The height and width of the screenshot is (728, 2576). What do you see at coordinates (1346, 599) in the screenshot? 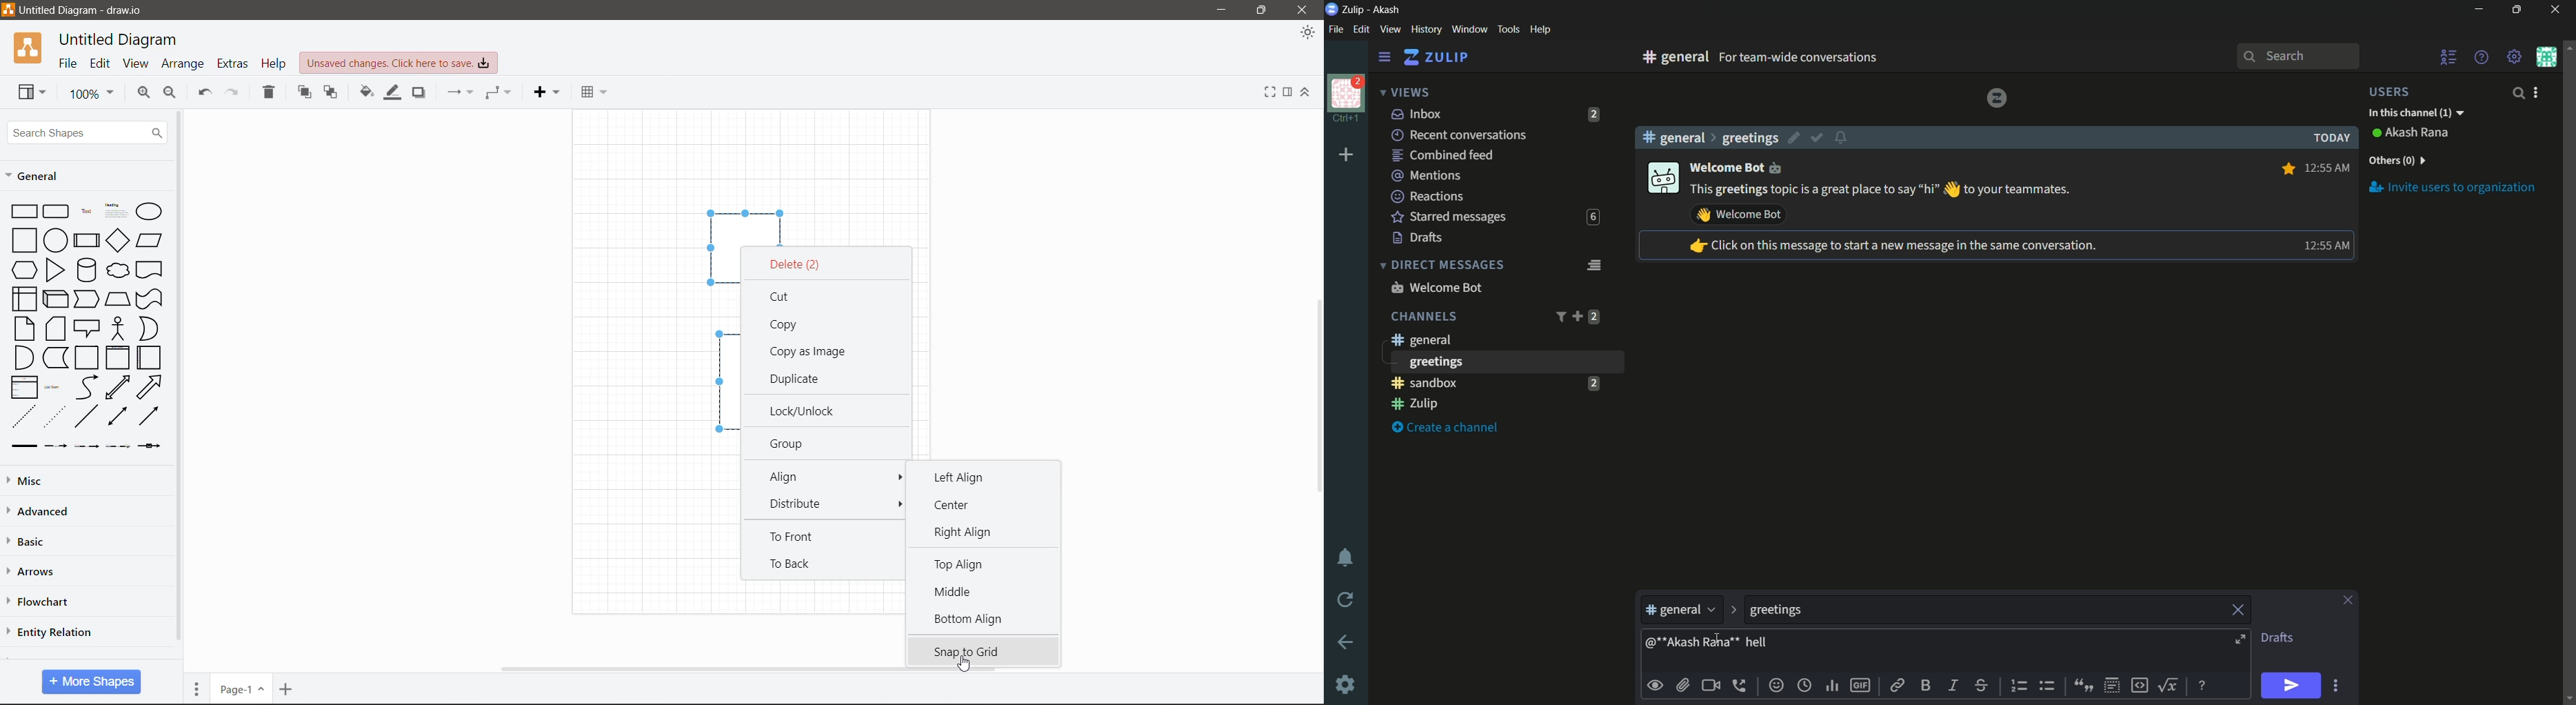
I see `reload` at bounding box center [1346, 599].